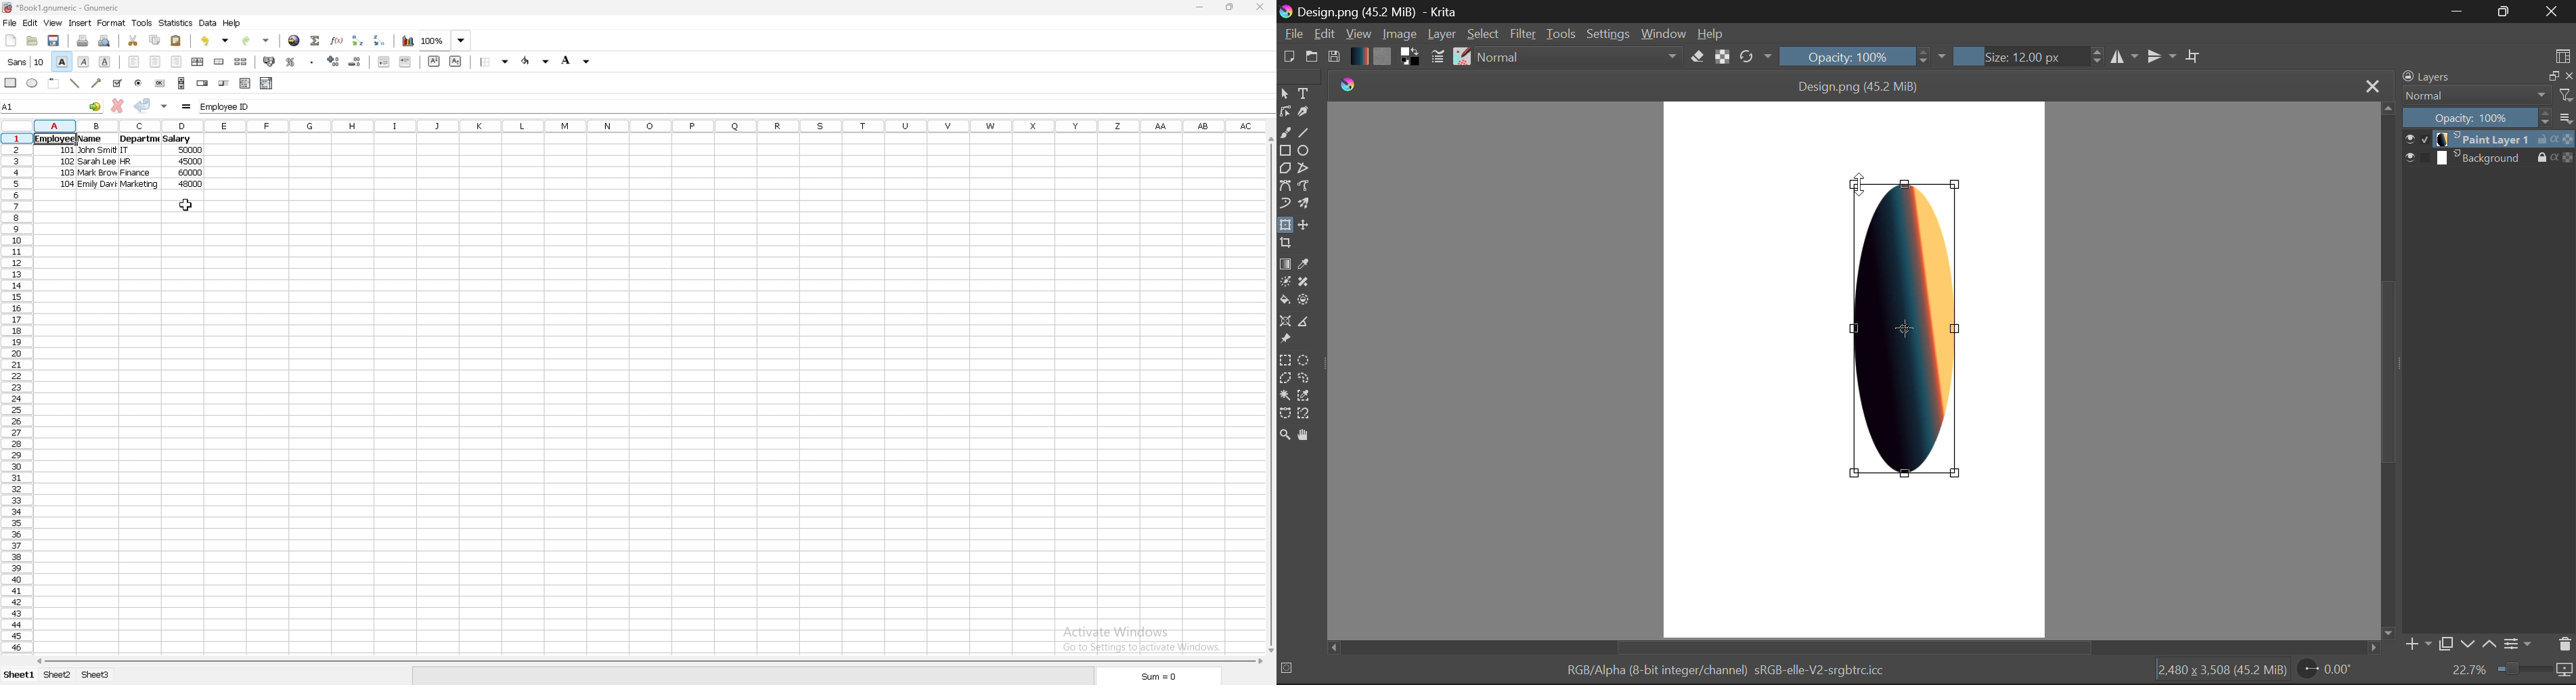 The height and width of the screenshot is (700, 2576). I want to click on scroll bar, so click(182, 83).